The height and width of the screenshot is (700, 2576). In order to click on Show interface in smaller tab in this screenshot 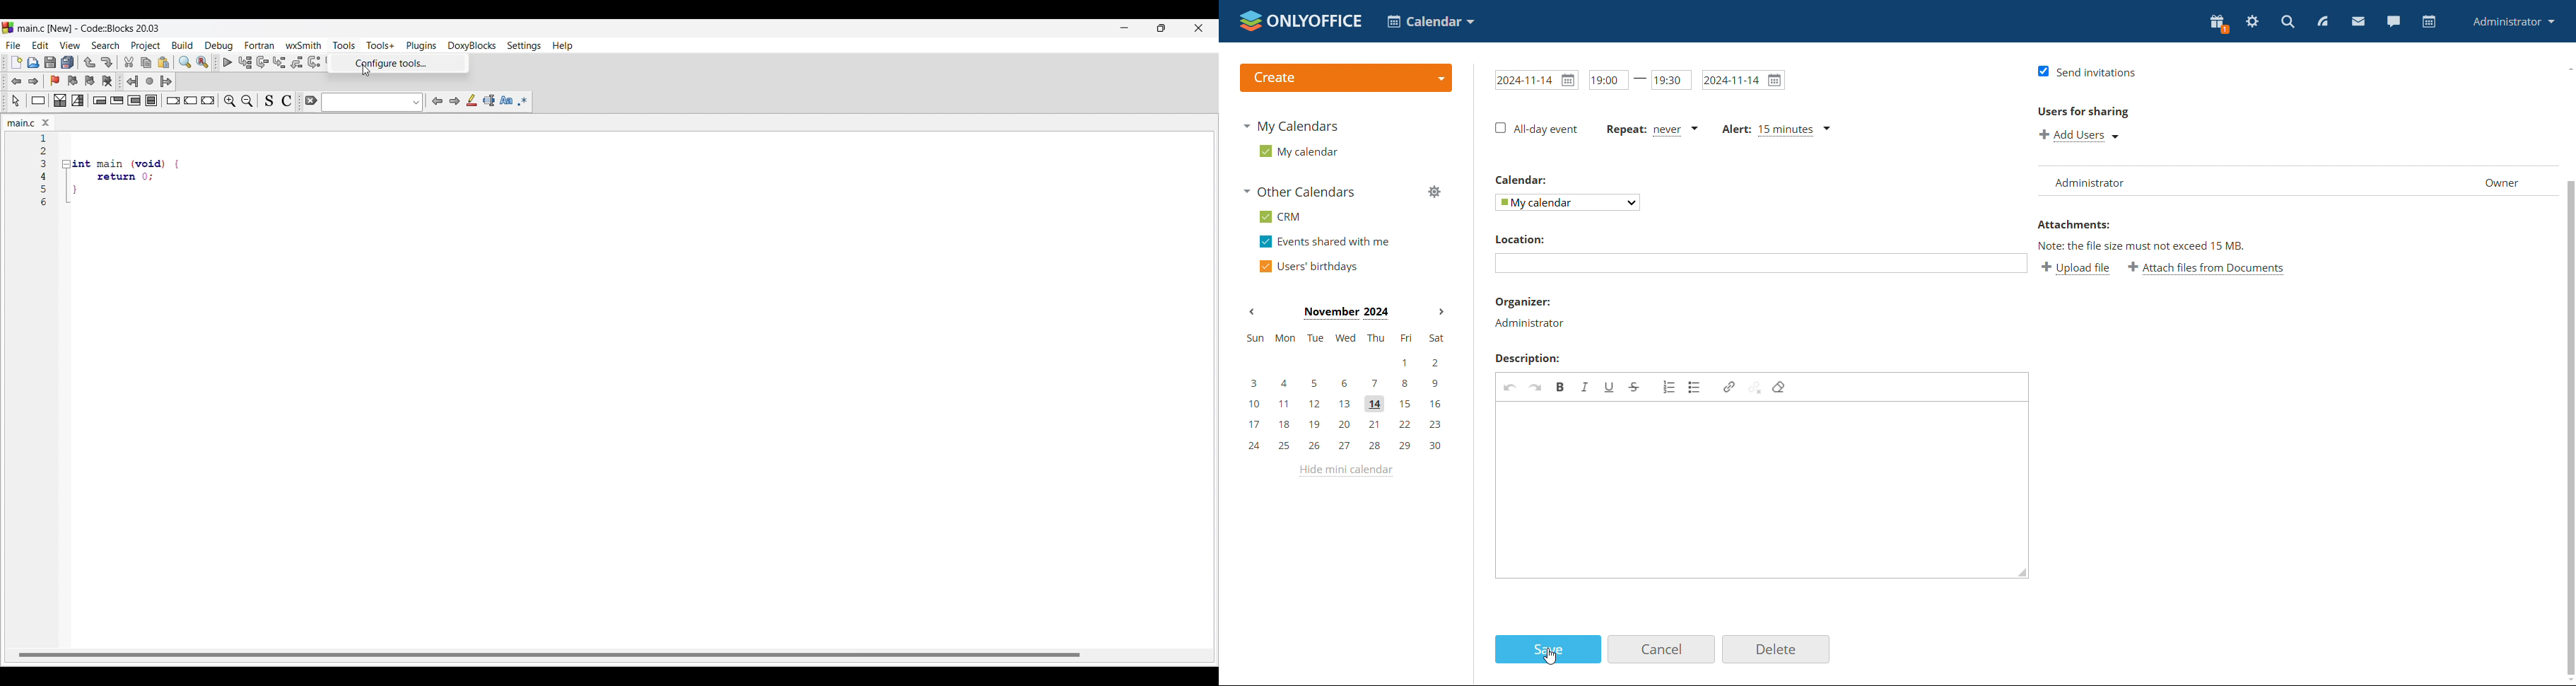, I will do `click(1161, 28)`.